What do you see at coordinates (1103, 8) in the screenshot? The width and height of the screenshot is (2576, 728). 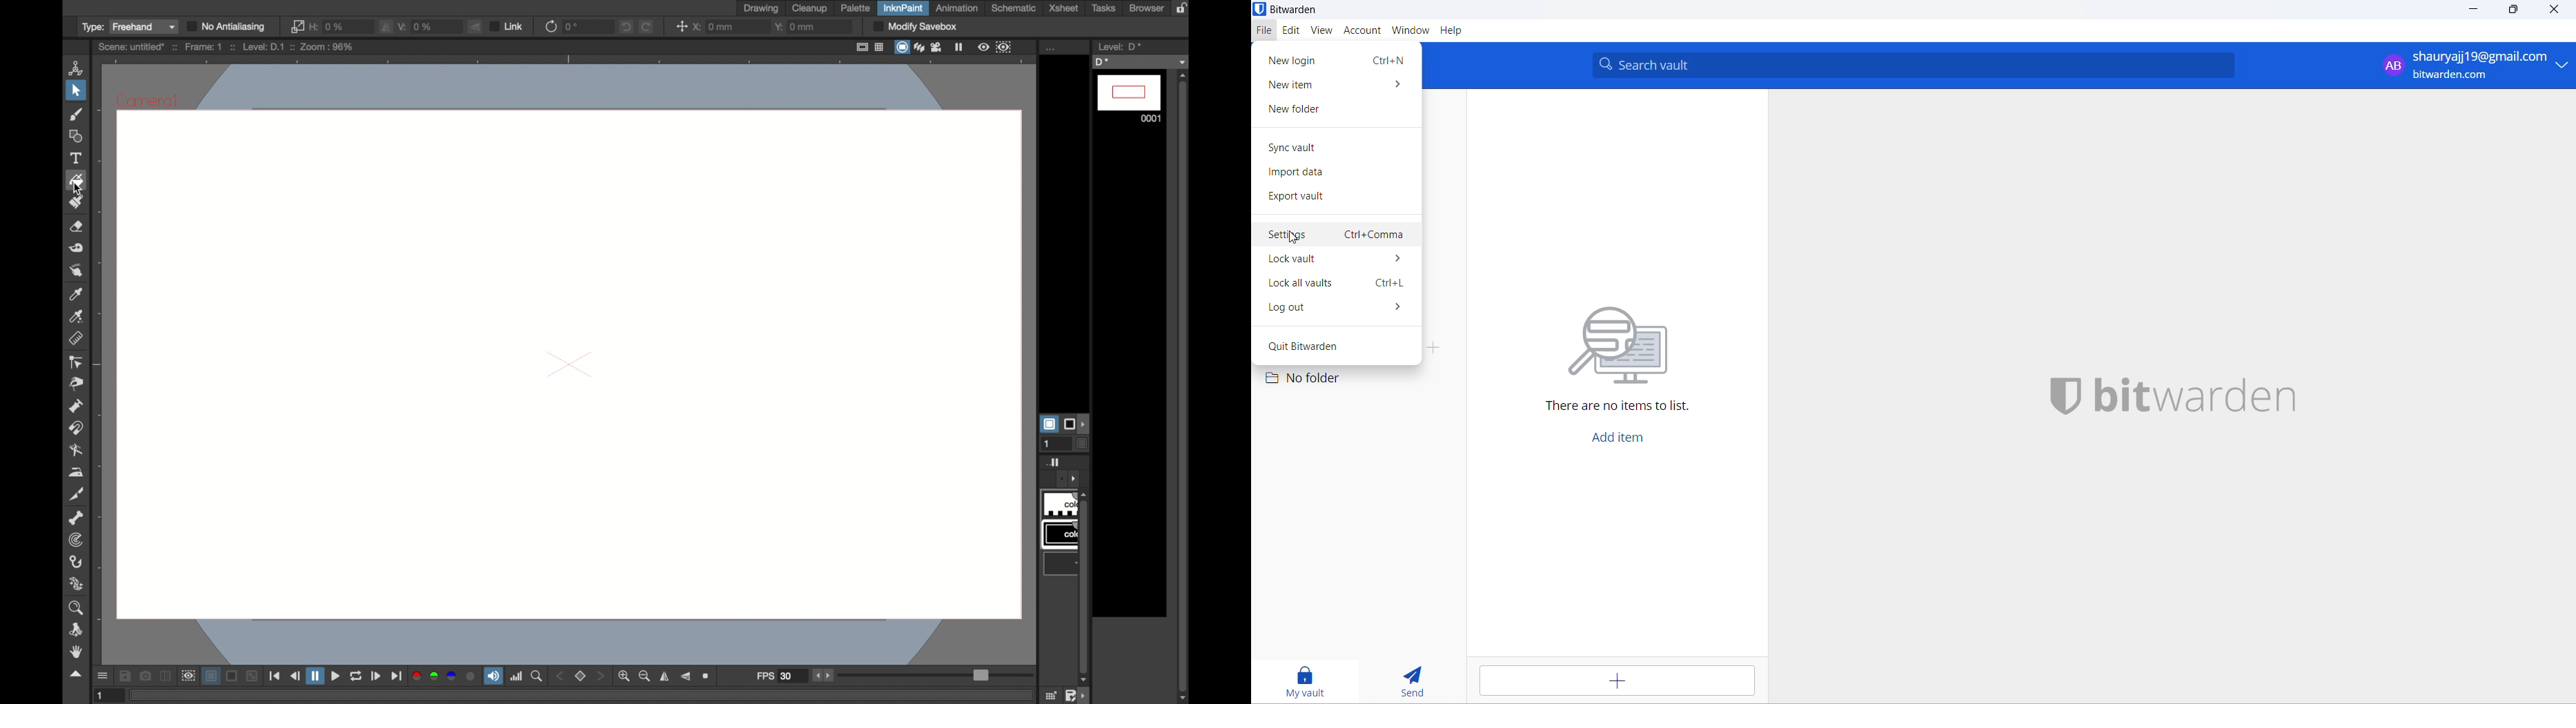 I see `tasks` at bounding box center [1103, 8].